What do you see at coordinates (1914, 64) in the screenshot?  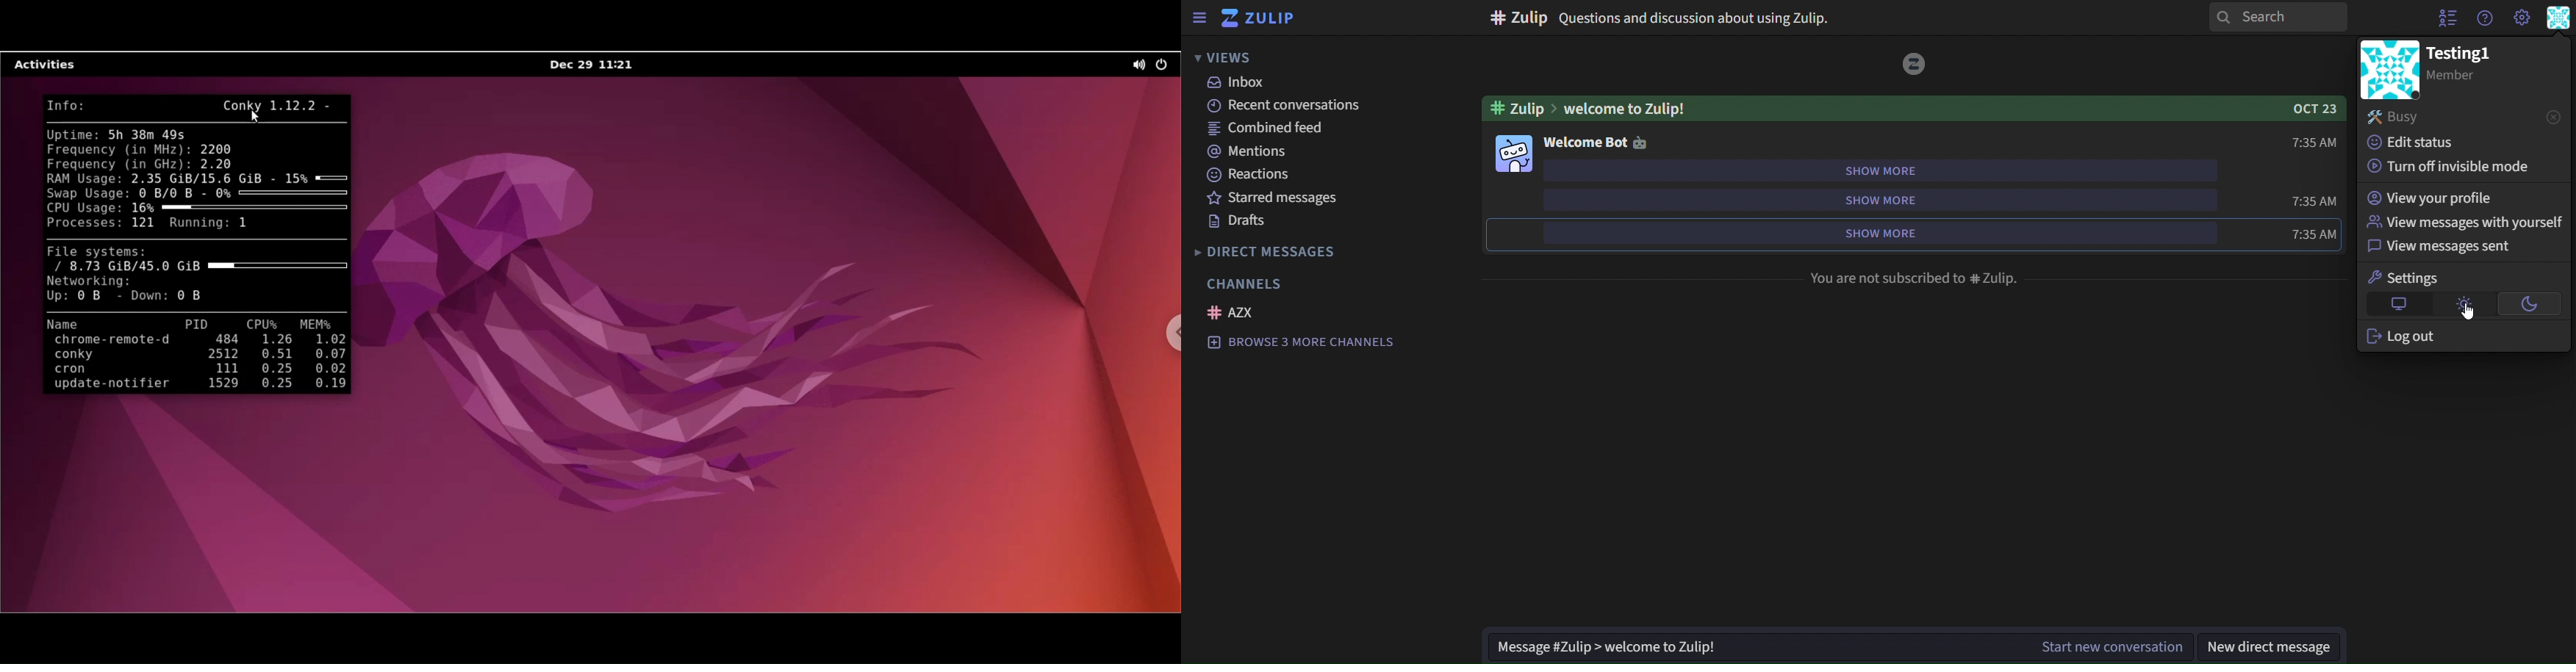 I see `image` at bounding box center [1914, 64].